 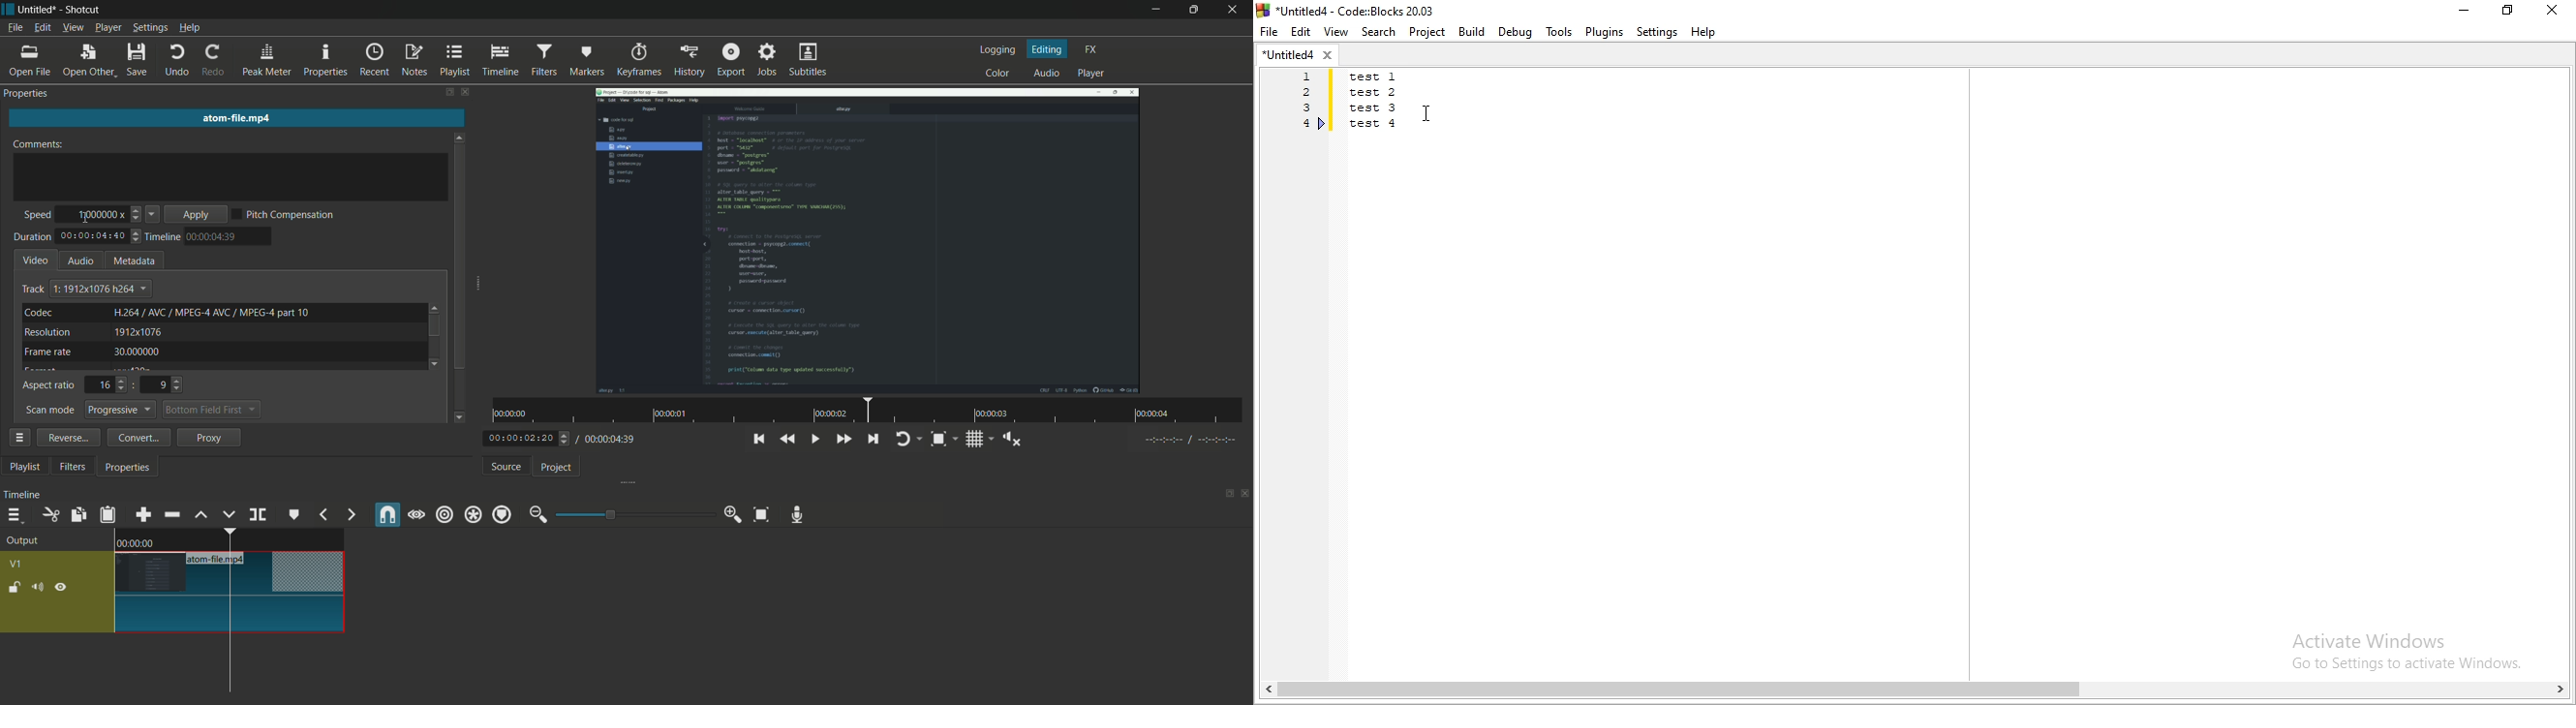 What do you see at coordinates (32, 237) in the screenshot?
I see `duration` at bounding box center [32, 237].